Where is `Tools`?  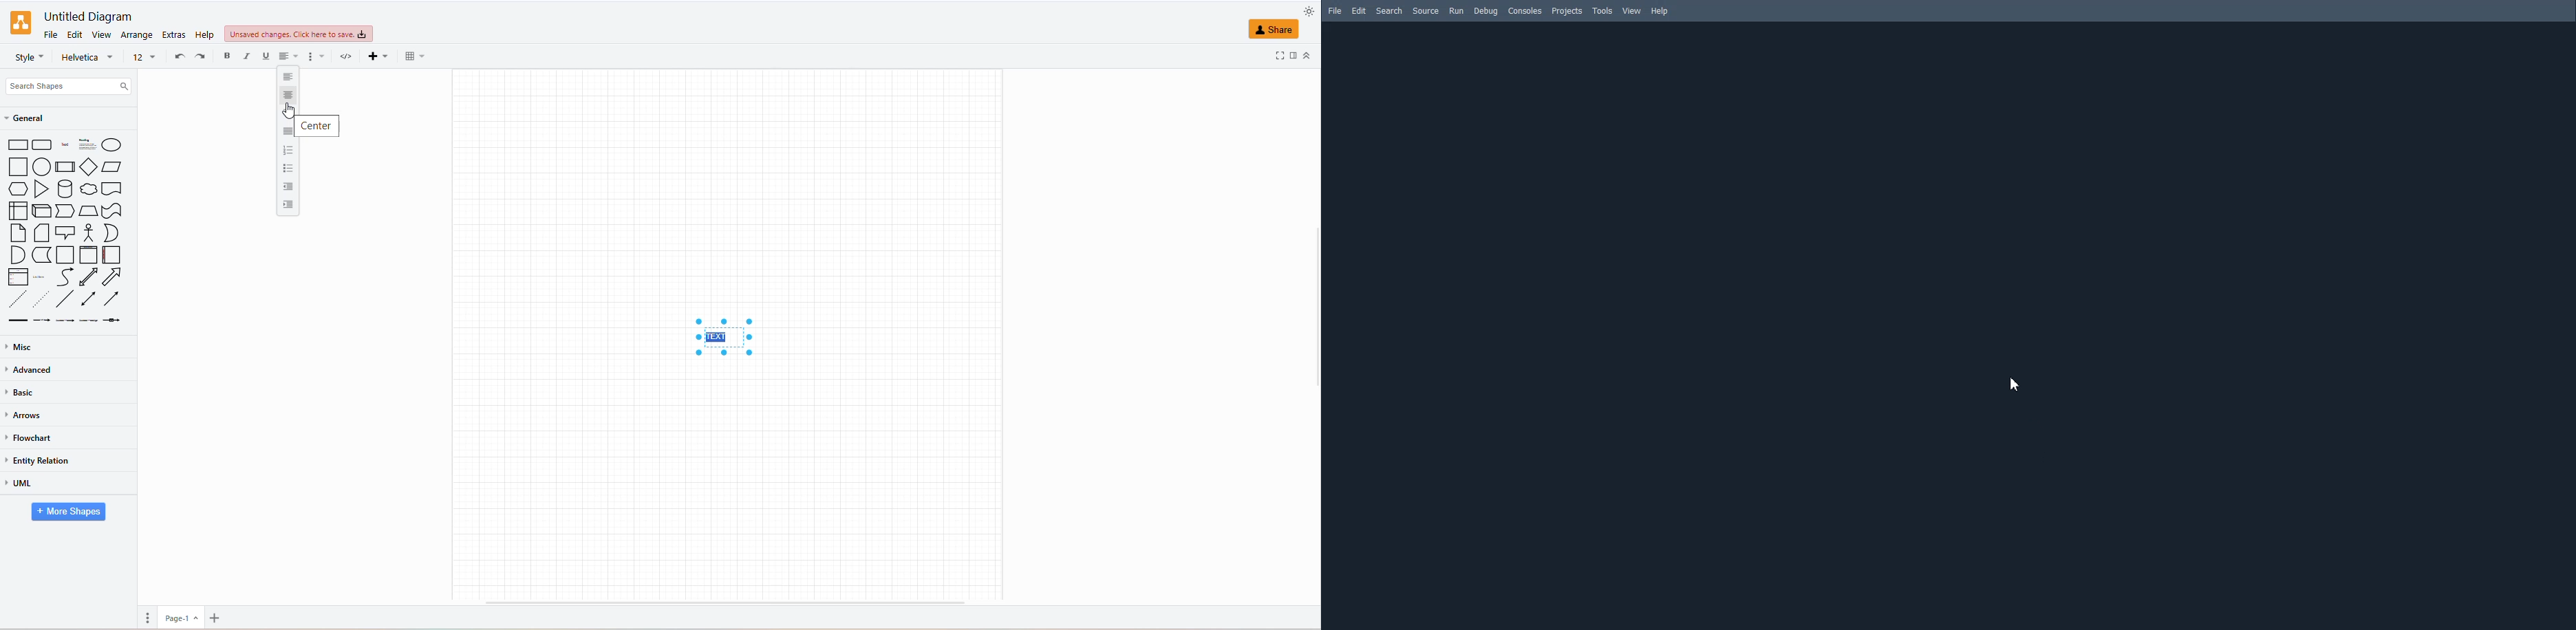
Tools is located at coordinates (1603, 10).